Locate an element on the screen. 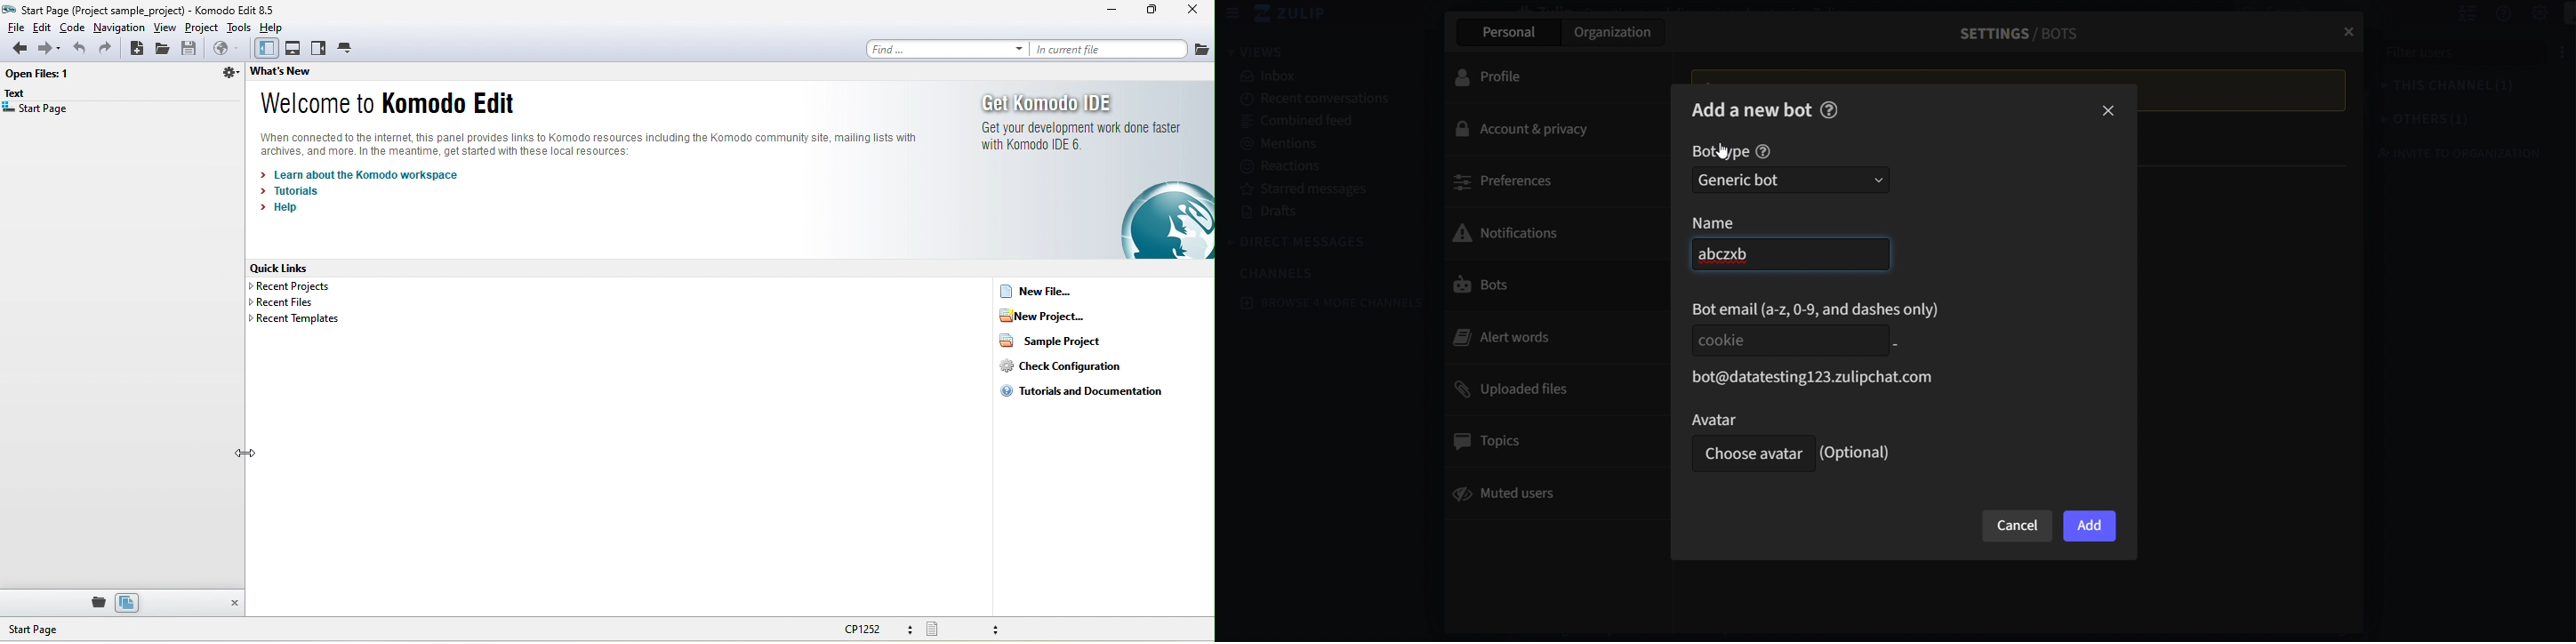 The width and height of the screenshot is (2576, 644). drafts is located at coordinates (1313, 213).